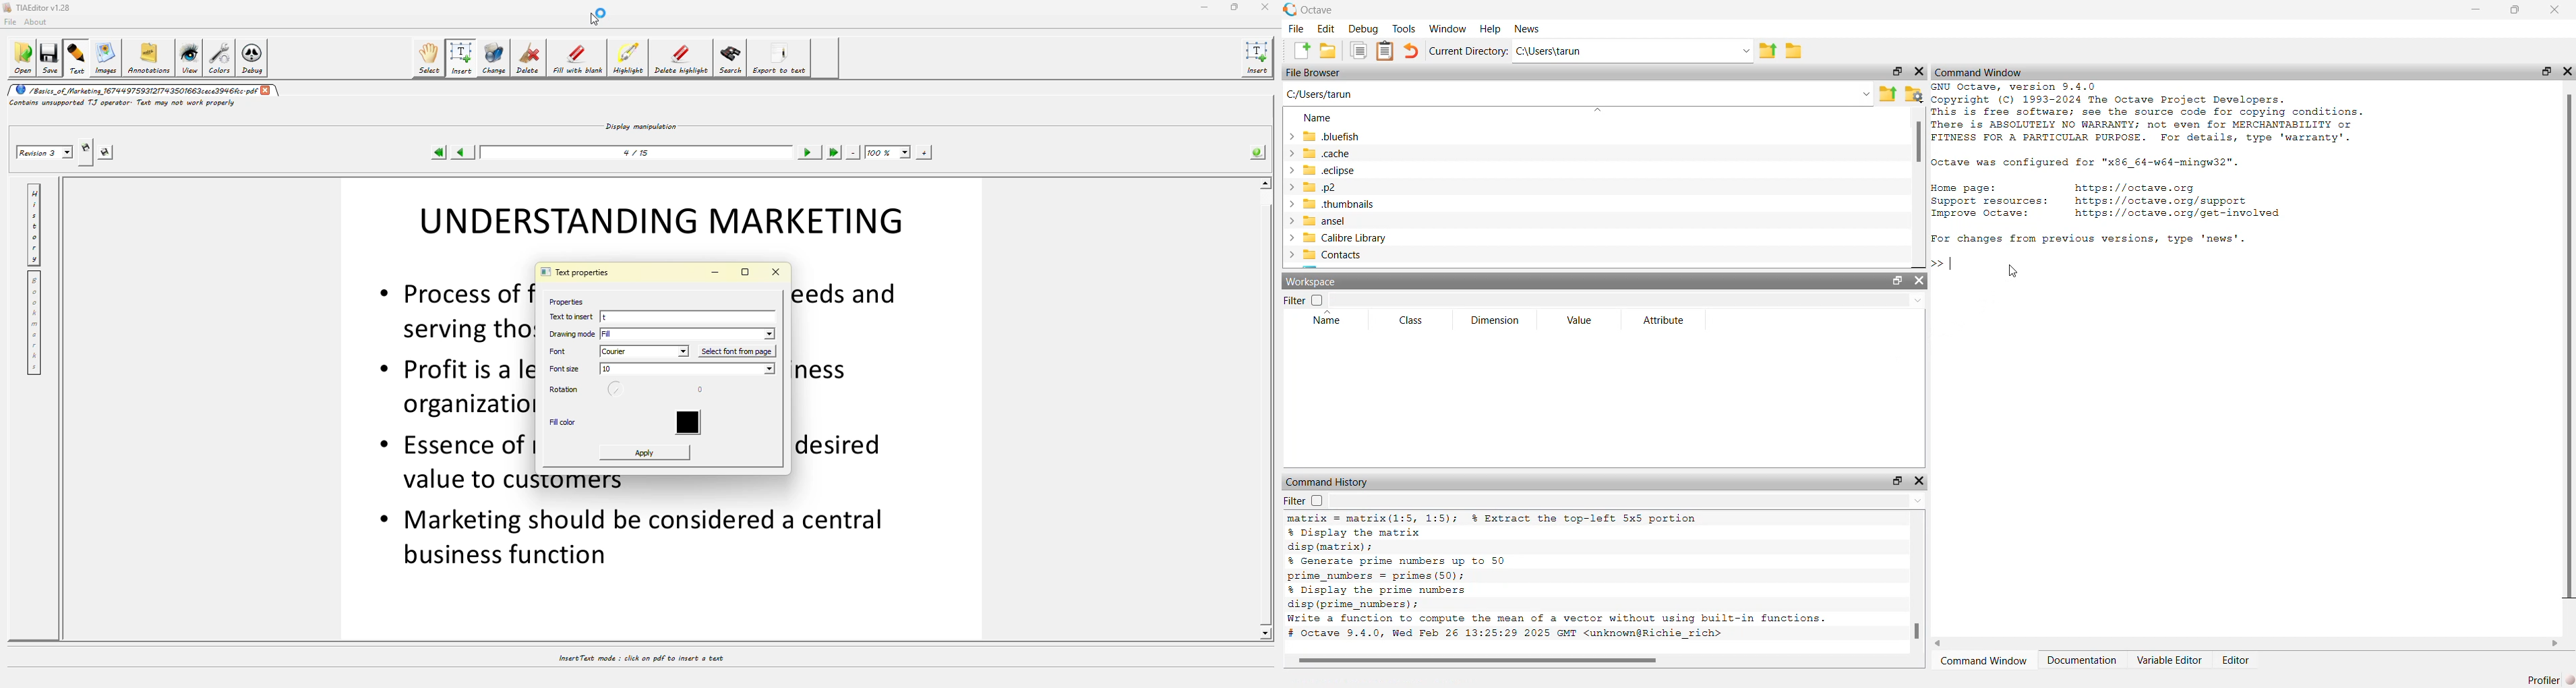 This screenshot has height=700, width=2576. Describe the element at coordinates (2550, 680) in the screenshot. I see `Profiler` at that location.